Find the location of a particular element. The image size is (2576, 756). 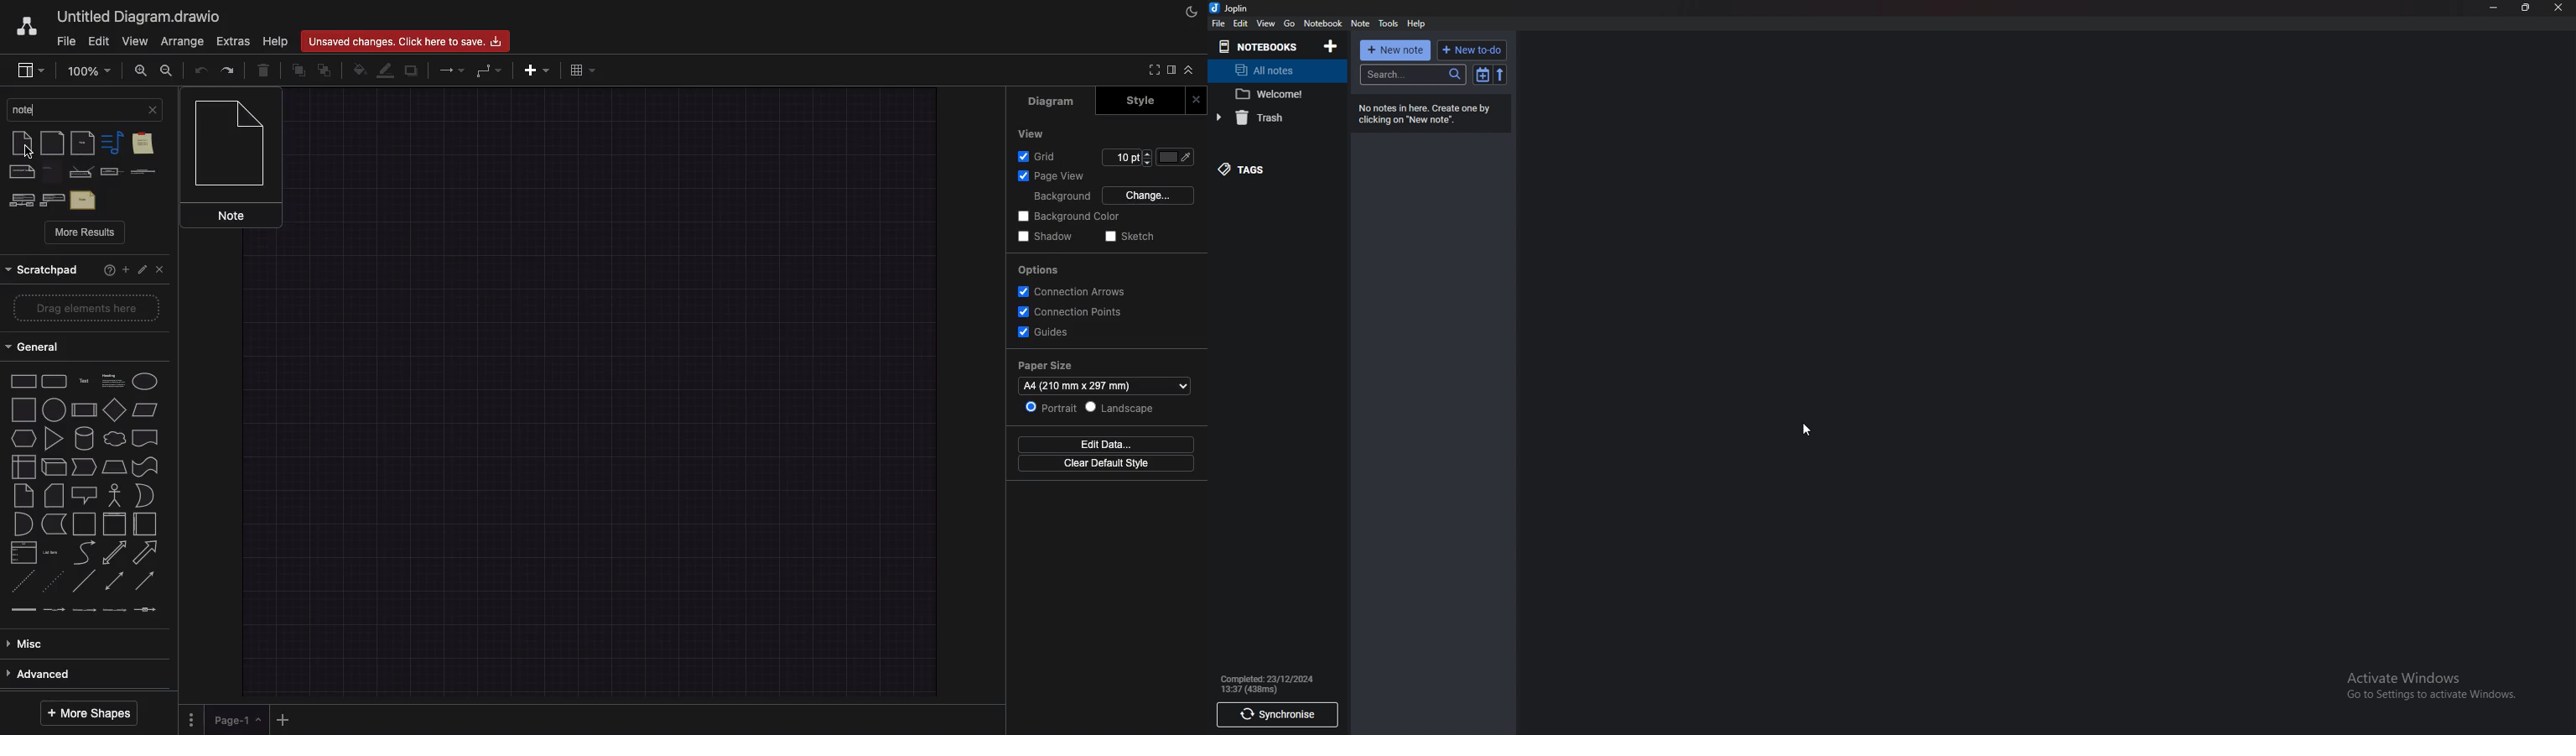

Tools is located at coordinates (1389, 24).